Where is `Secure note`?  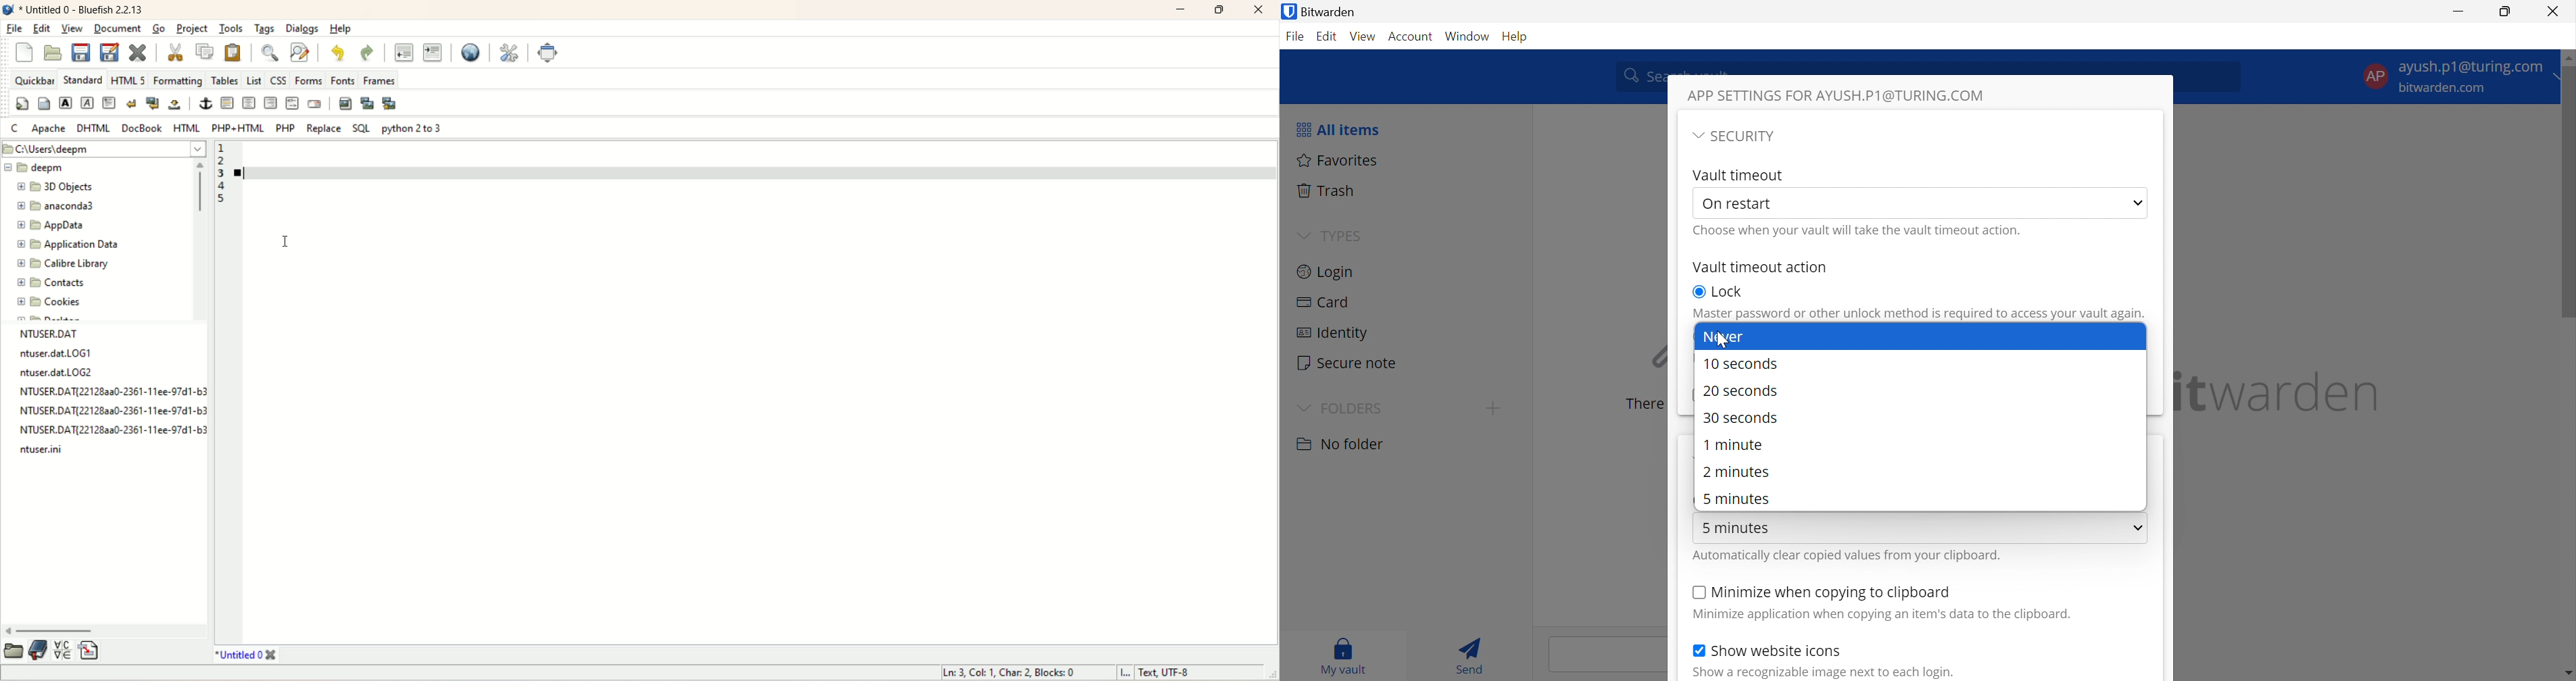
Secure note is located at coordinates (1348, 362).